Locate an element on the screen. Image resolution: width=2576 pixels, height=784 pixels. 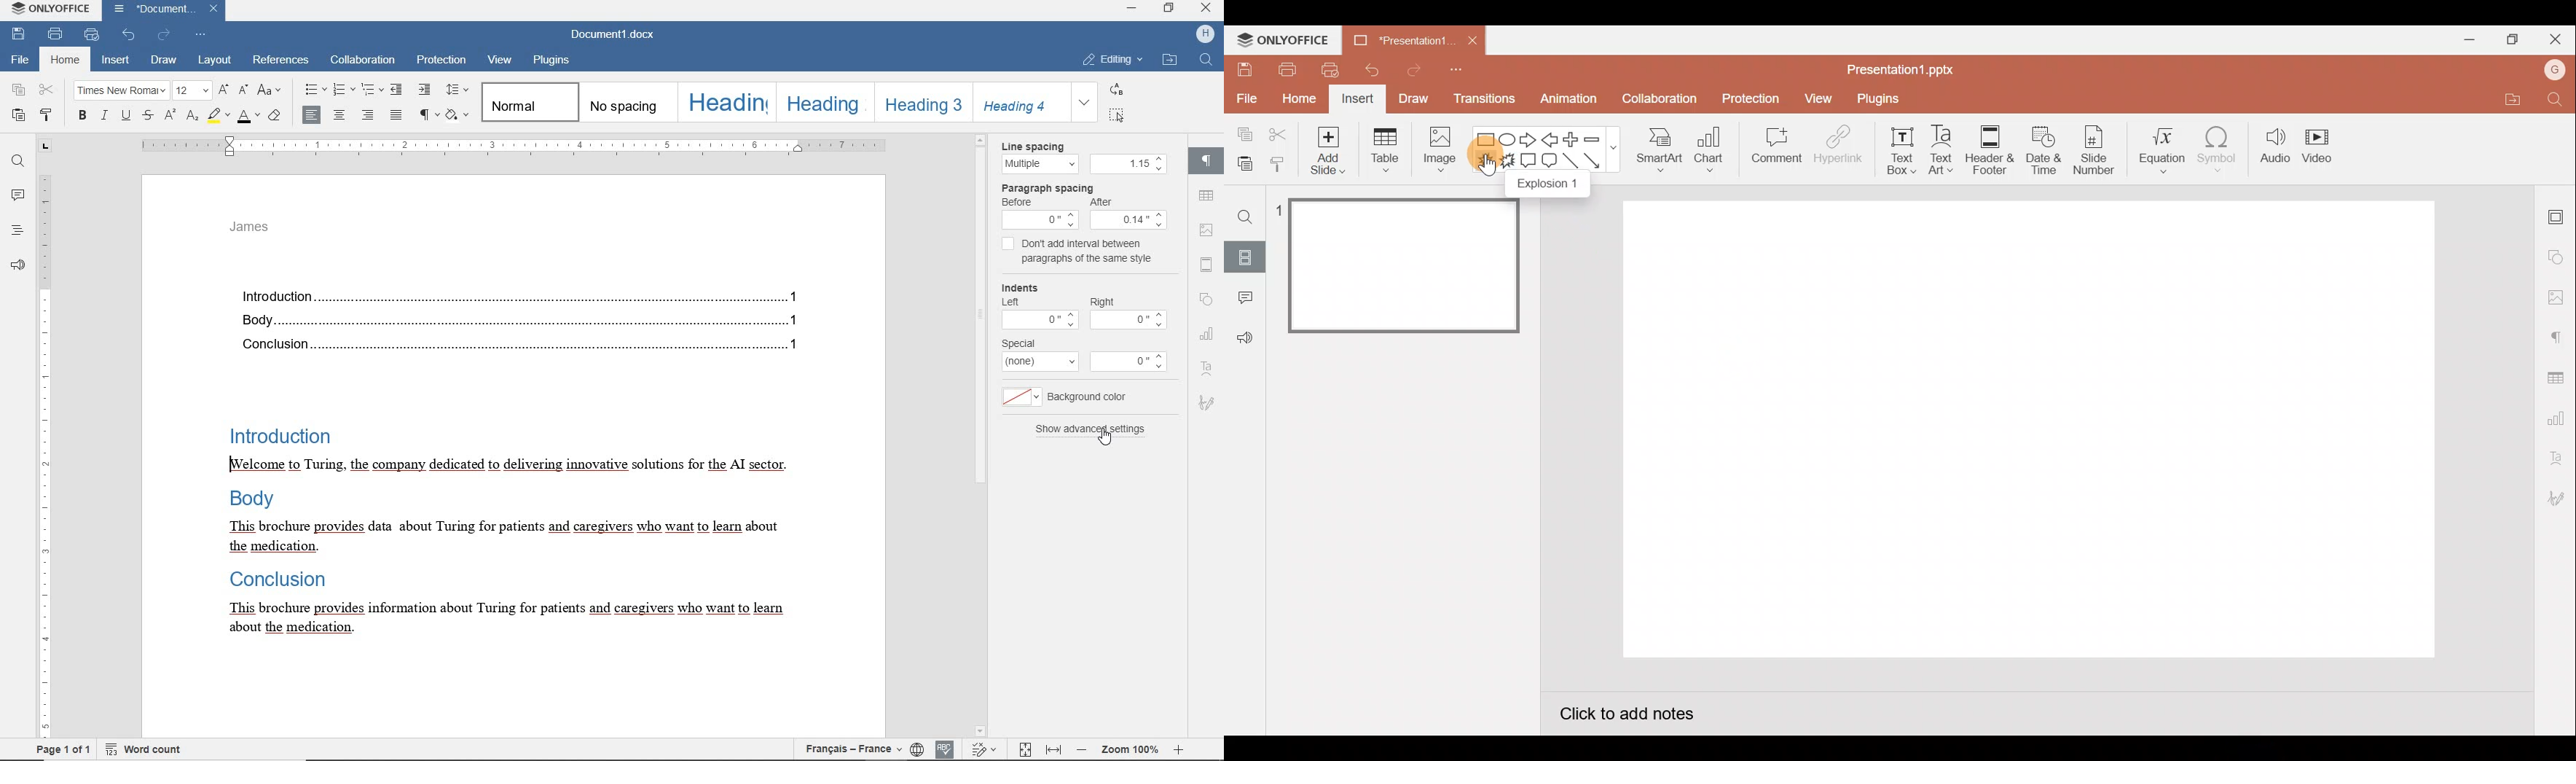
document name is located at coordinates (613, 35).